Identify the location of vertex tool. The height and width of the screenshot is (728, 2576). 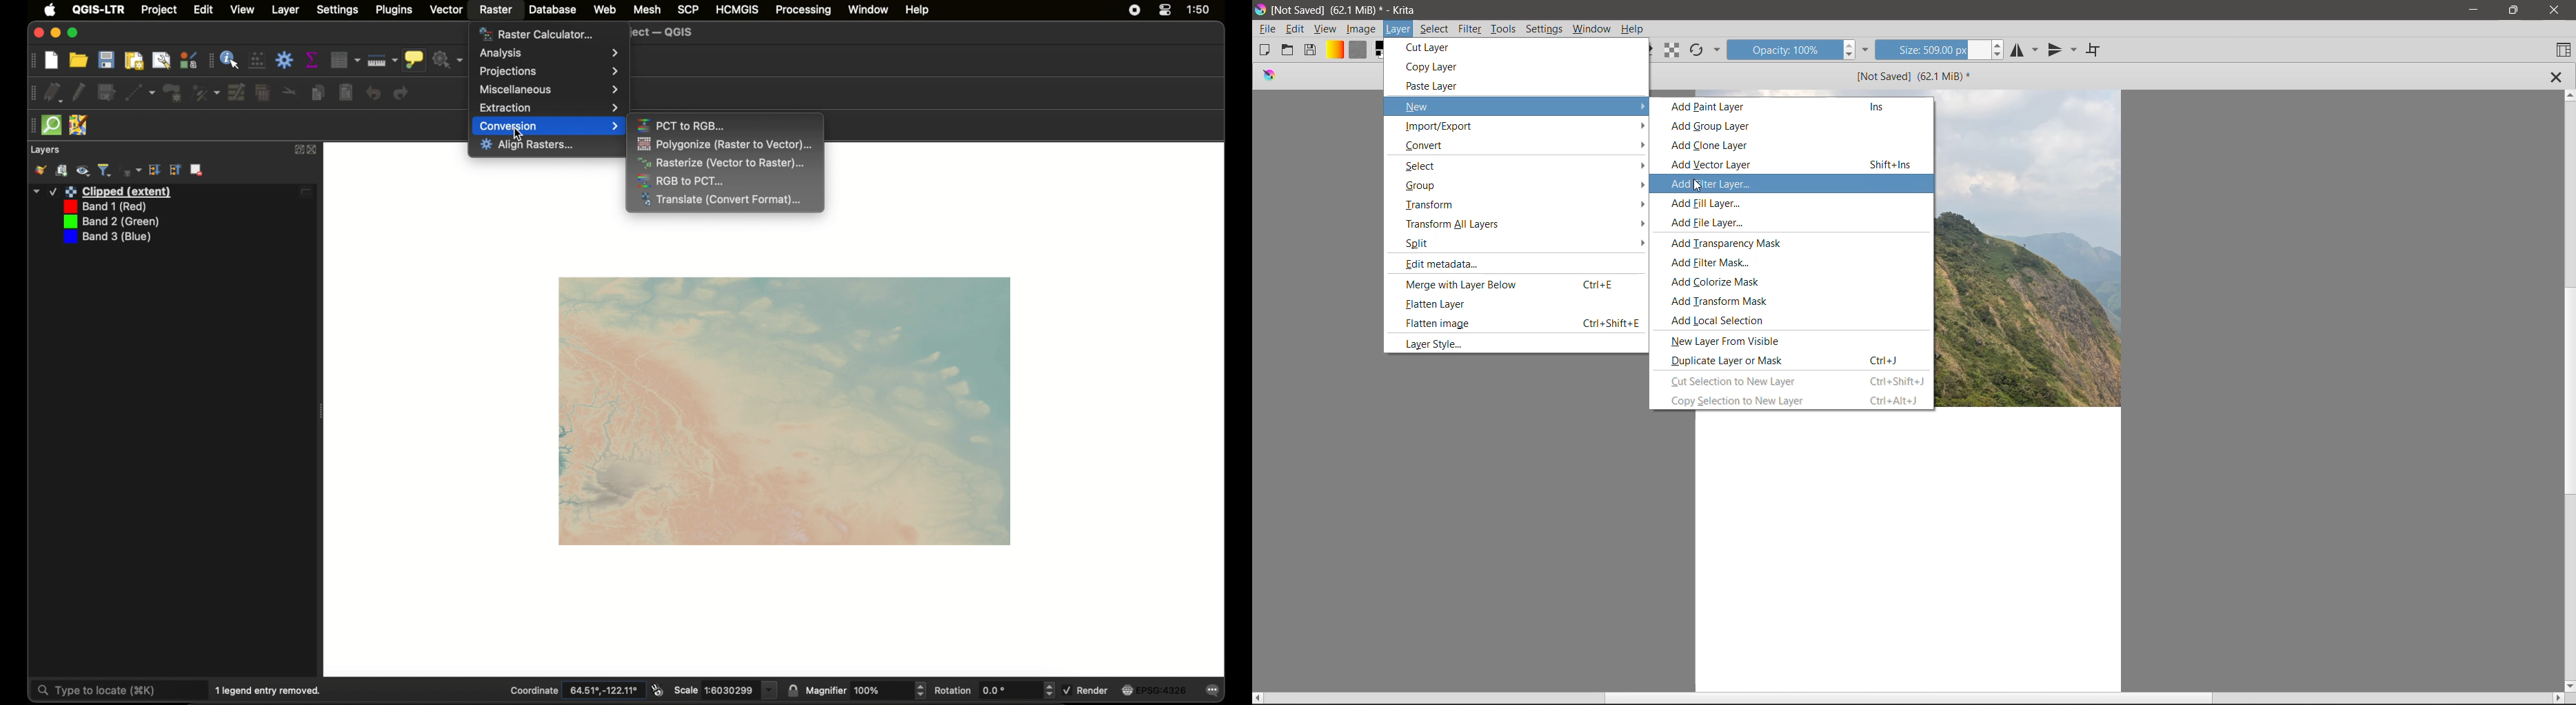
(205, 93).